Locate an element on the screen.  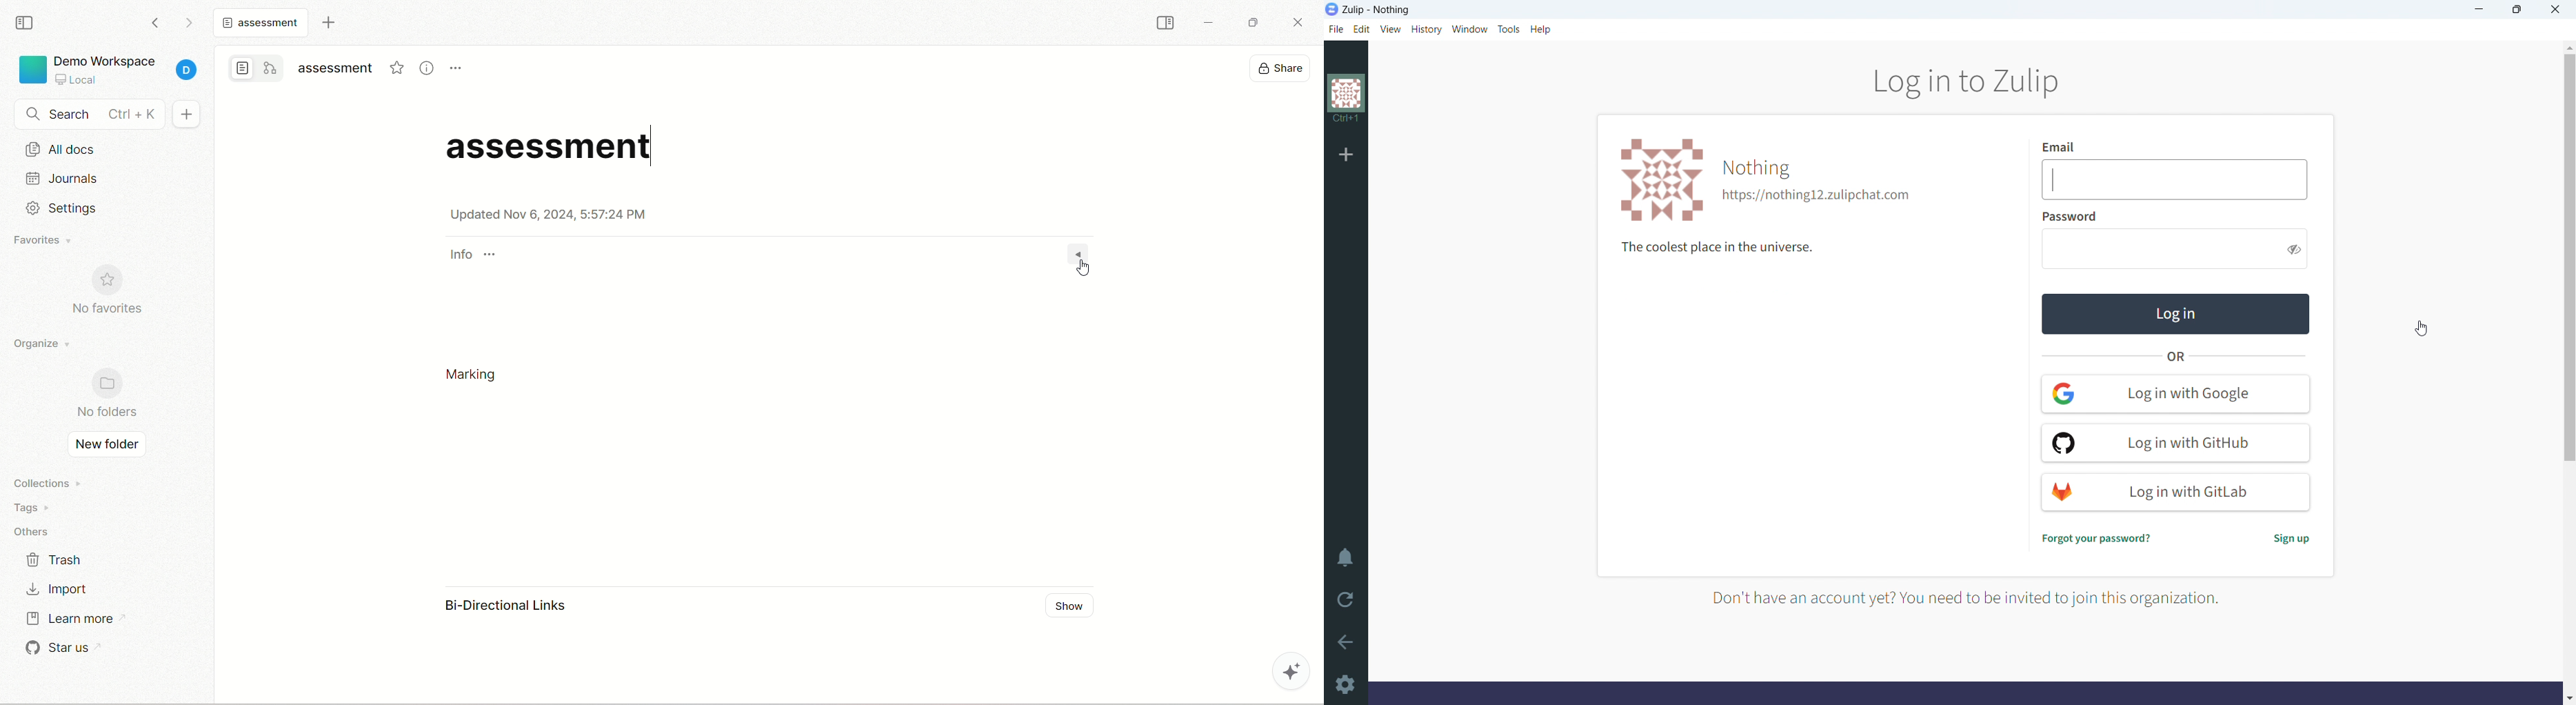
favorites is located at coordinates (396, 67).